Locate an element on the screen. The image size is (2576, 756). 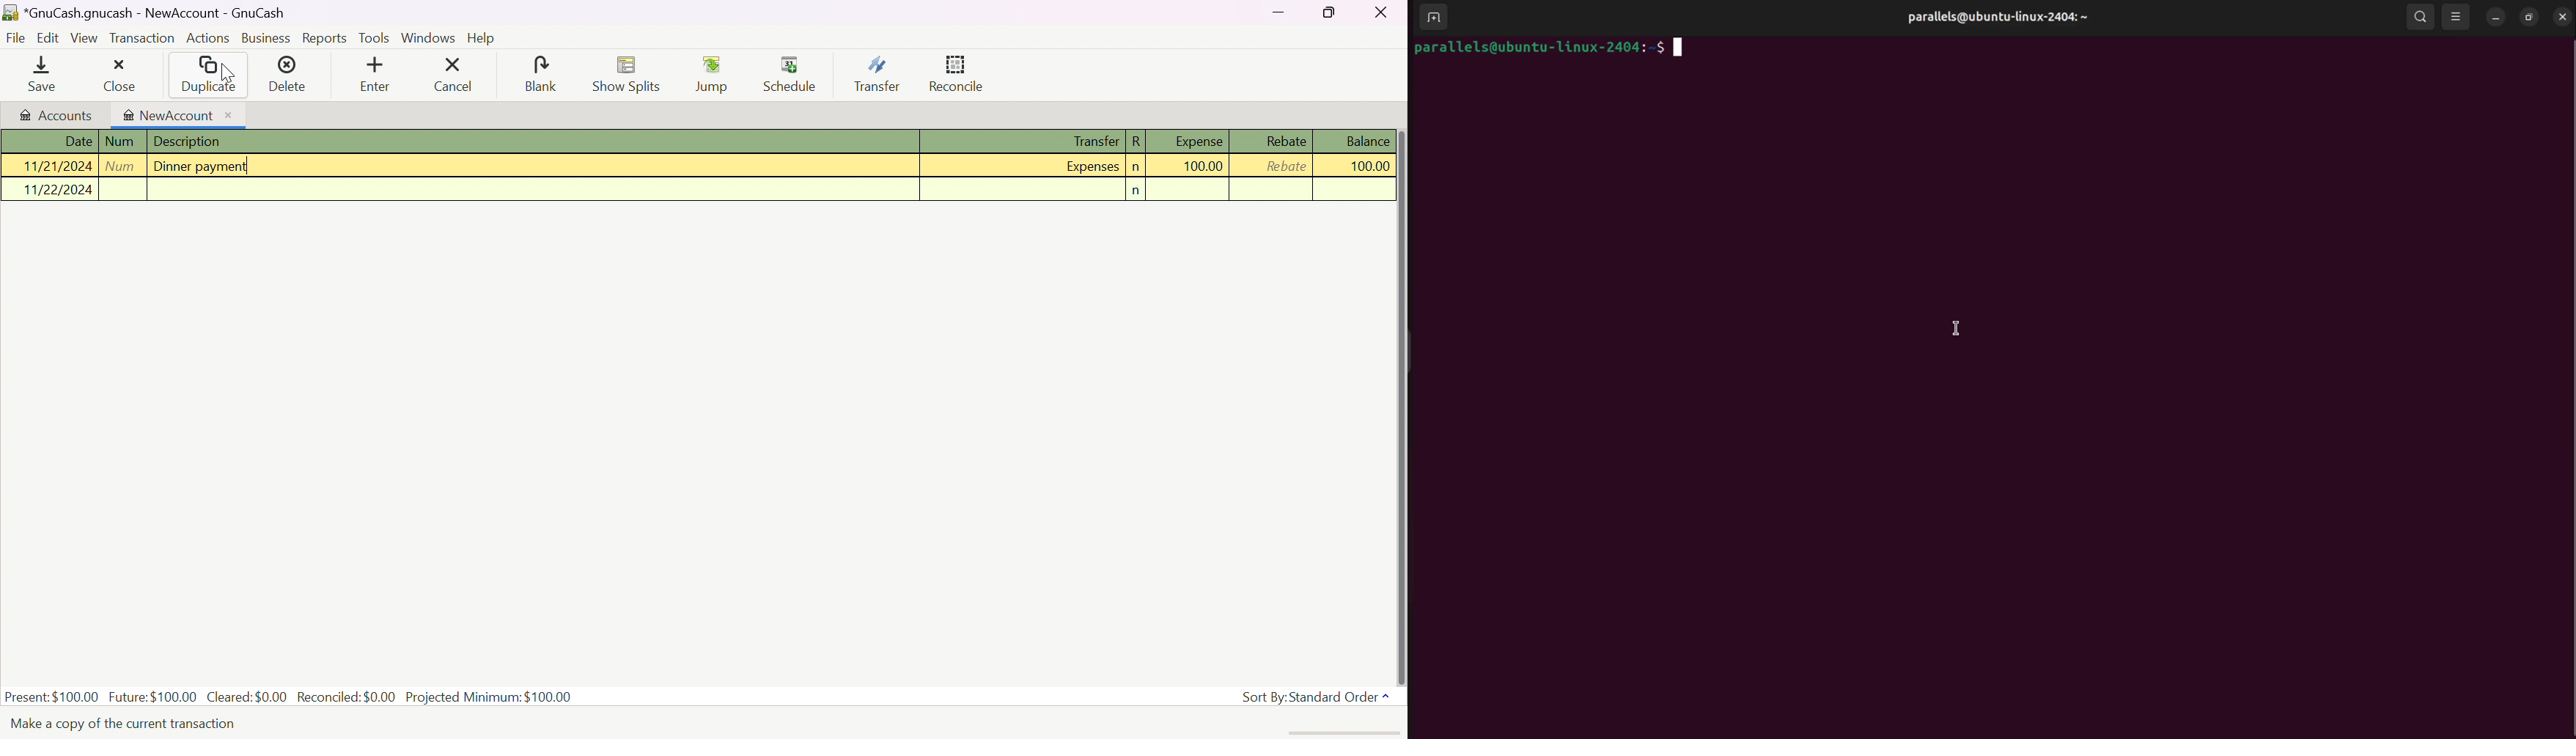
Accounts is located at coordinates (55, 114).